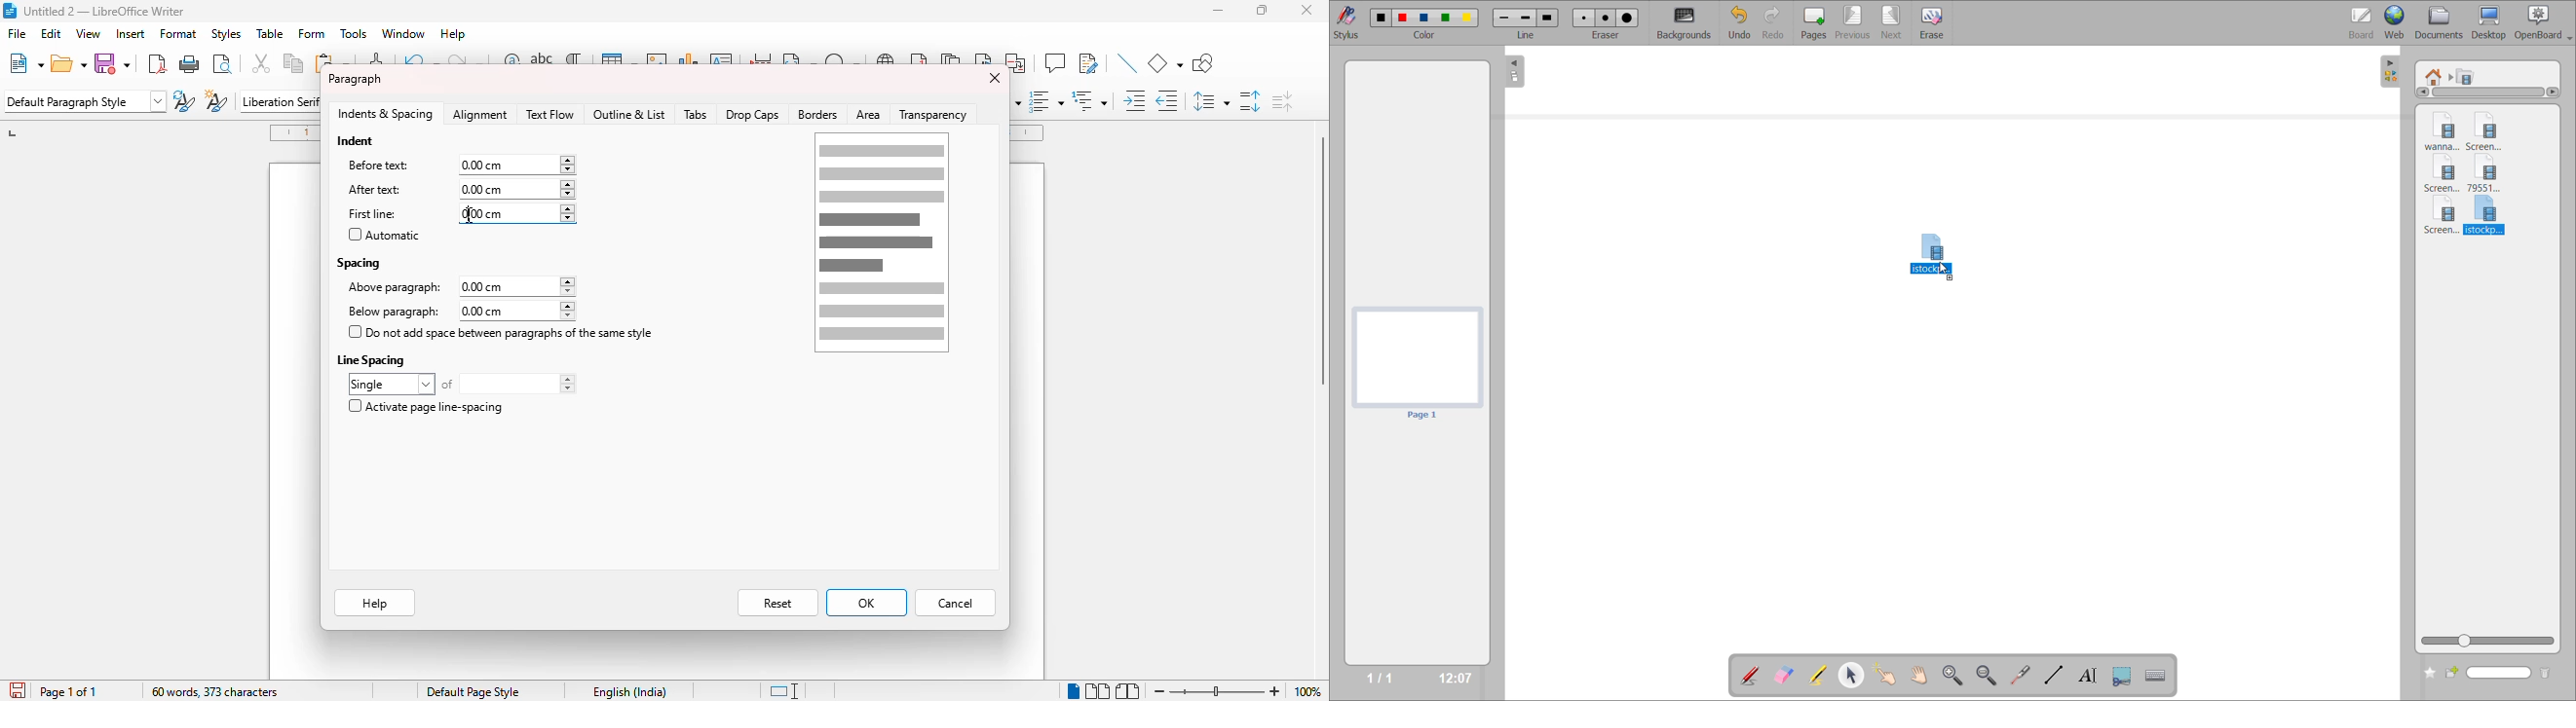  What do you see at coordinates (1216, 689) in the screenshot?
I see `zoom slider` at bounding box center [1216, 689].